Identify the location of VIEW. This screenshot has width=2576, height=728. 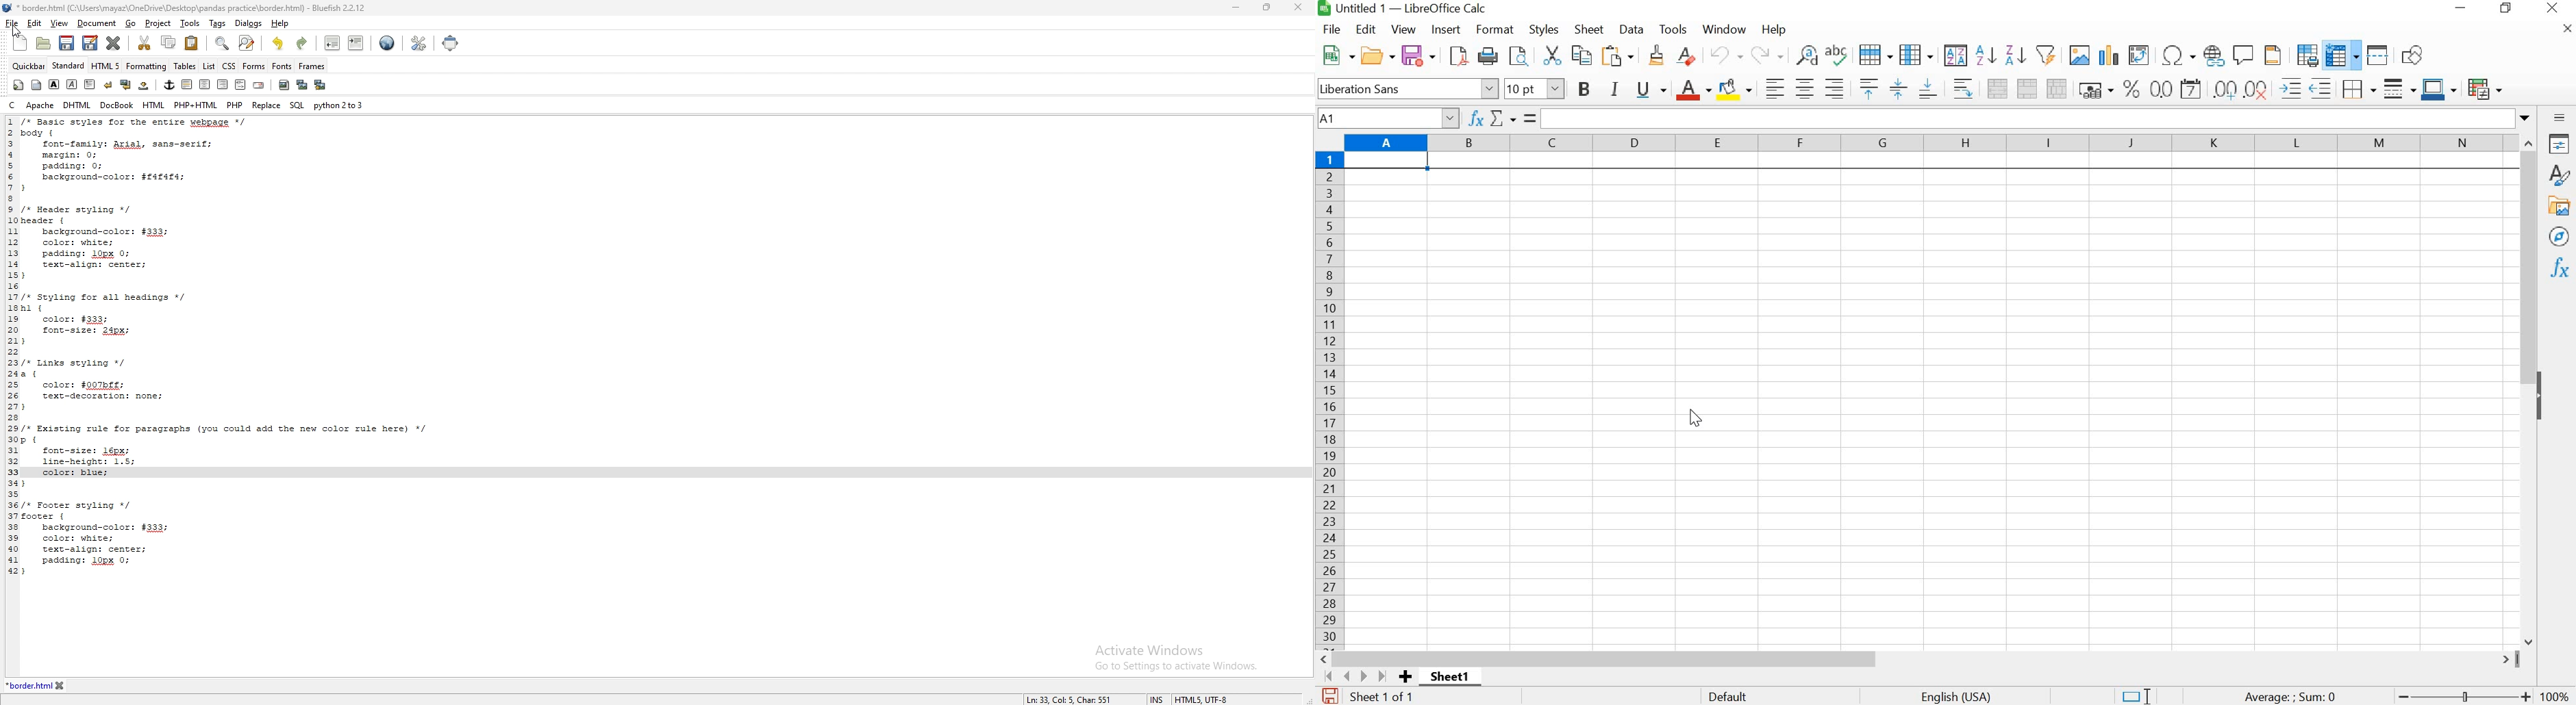
(1404, 28).